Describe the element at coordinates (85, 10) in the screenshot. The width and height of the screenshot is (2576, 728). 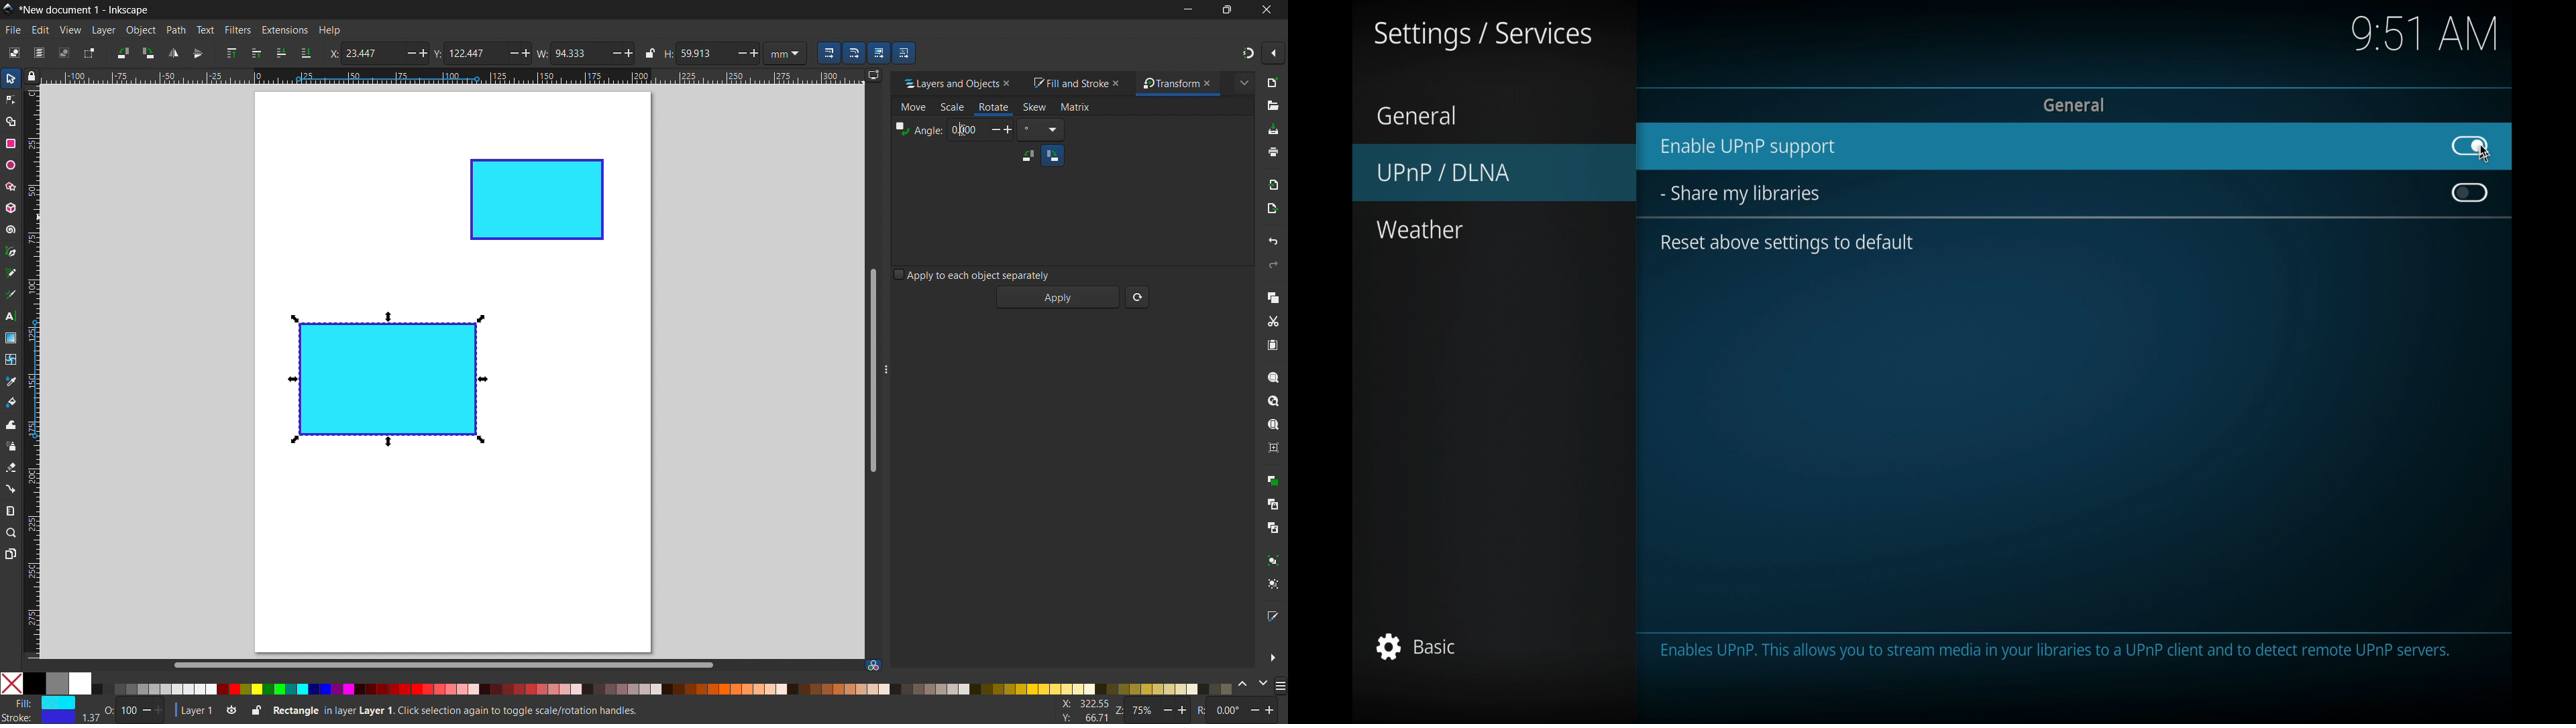
I see `*New document 1 - Inkscape` at that location.